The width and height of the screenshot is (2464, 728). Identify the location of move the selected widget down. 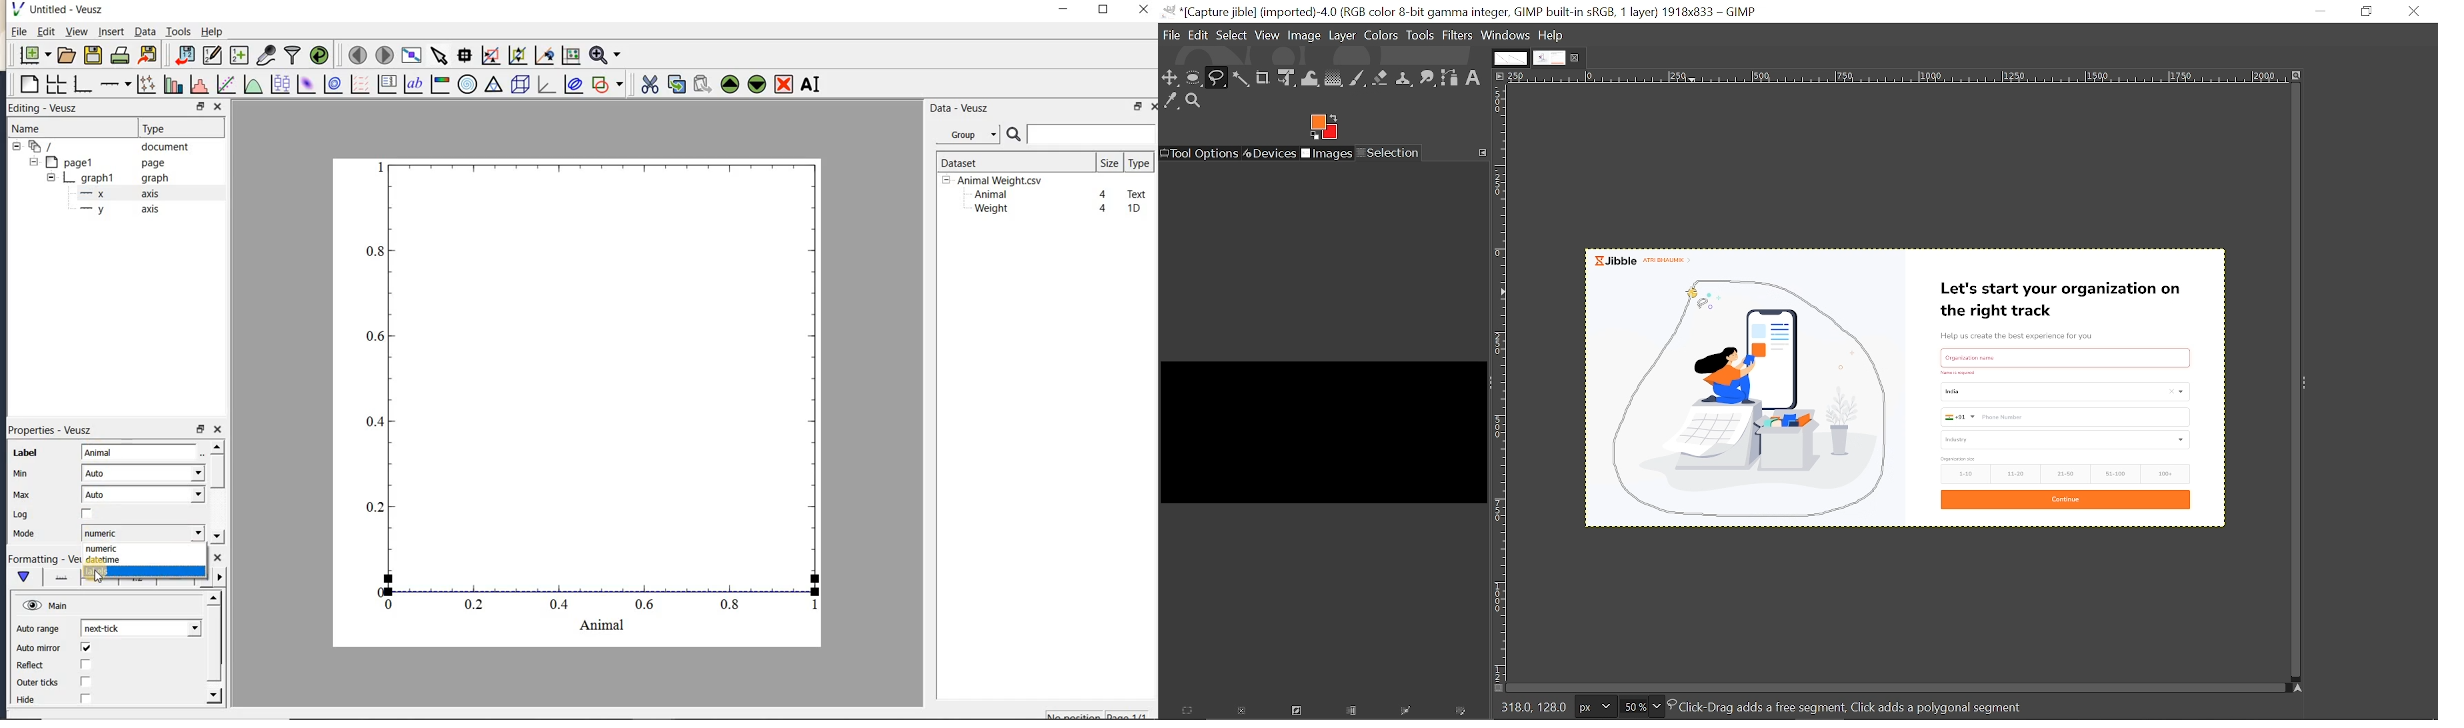
(757, 84).